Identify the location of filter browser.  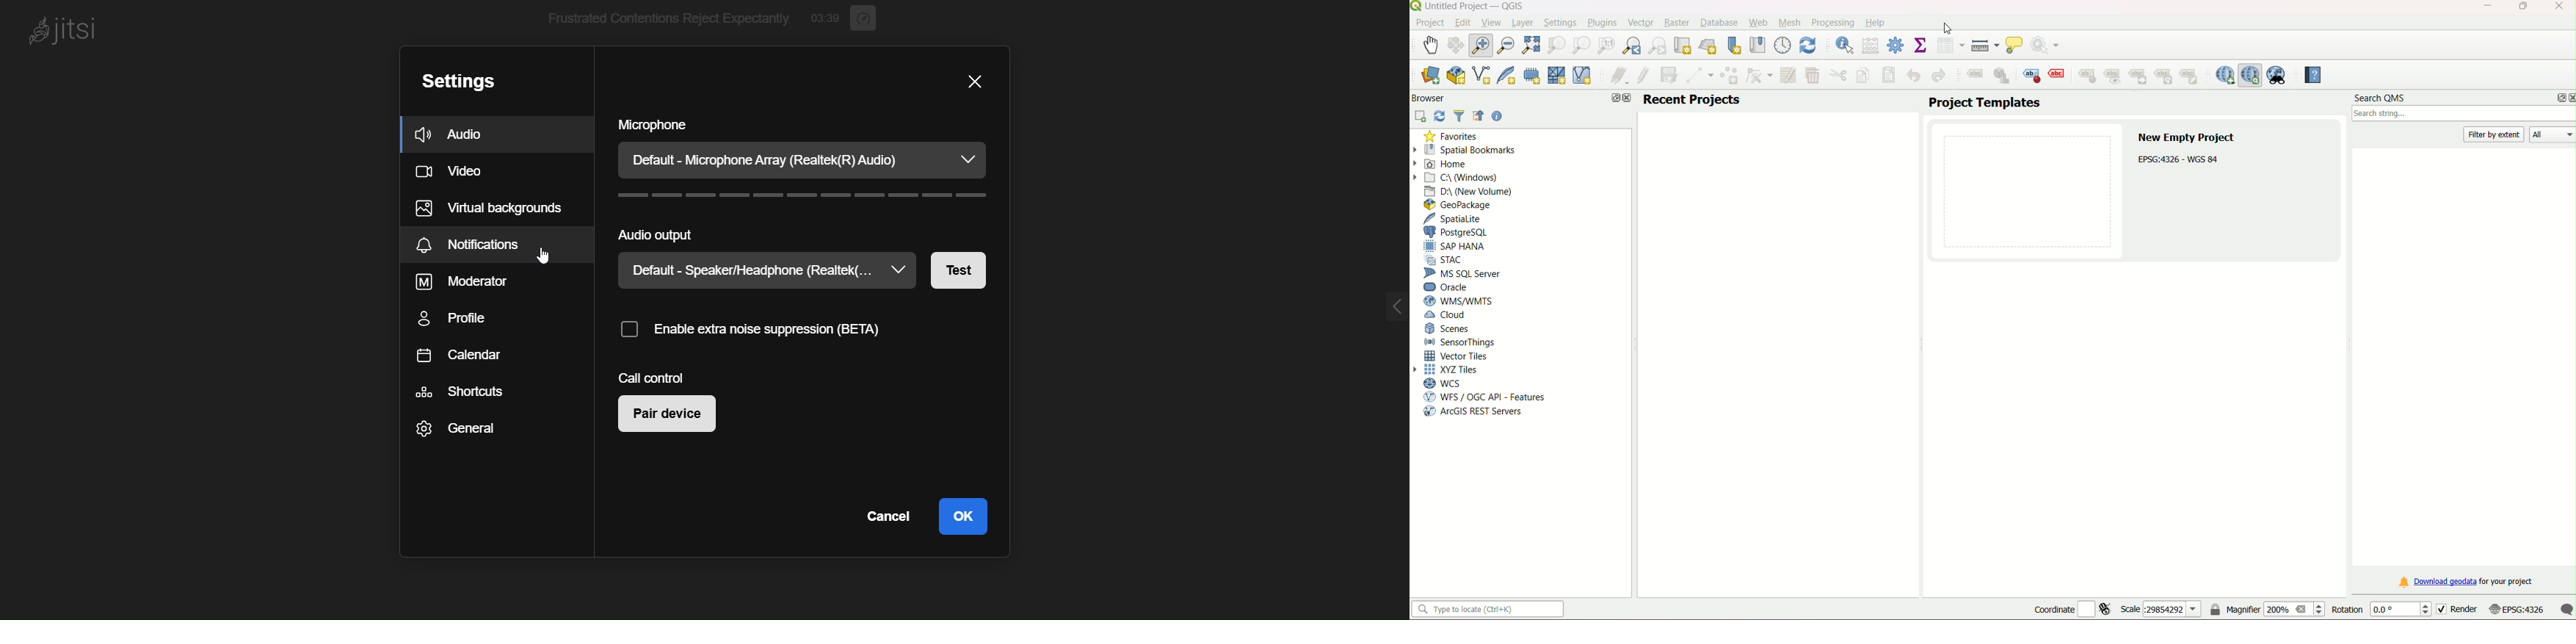
(1461, 117).